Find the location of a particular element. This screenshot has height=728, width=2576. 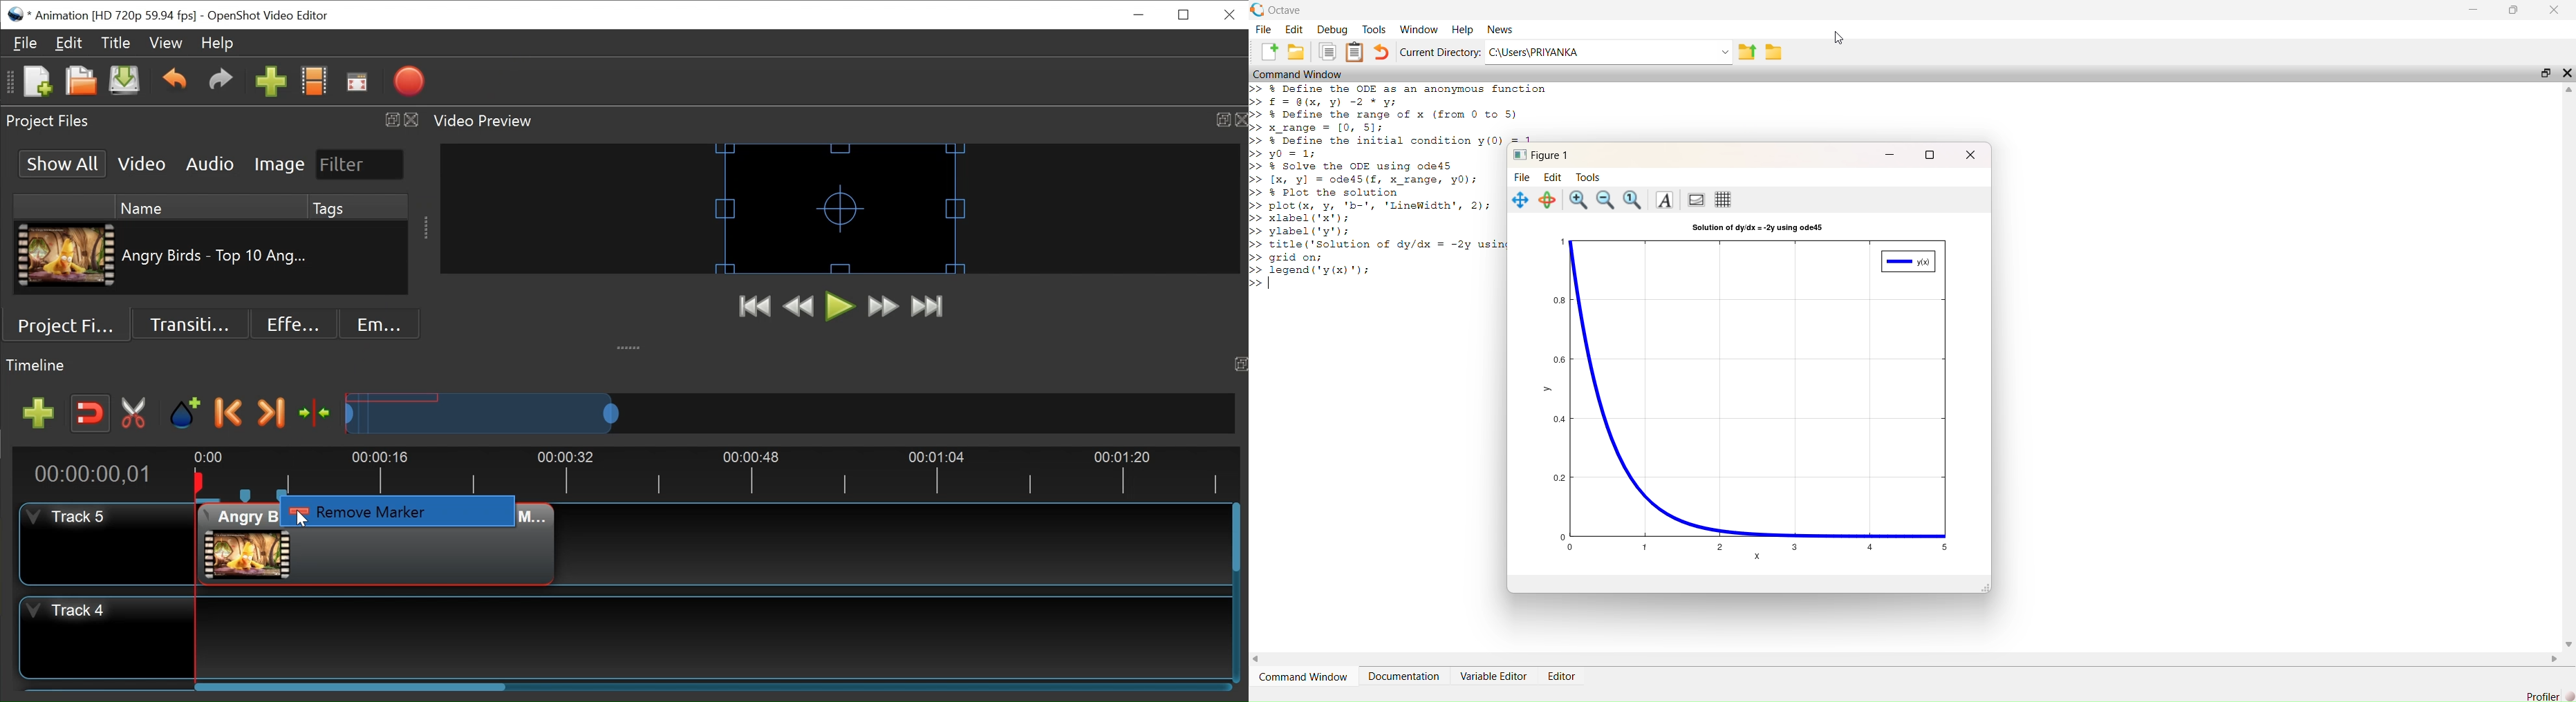

Snap is located at coordinates (90, 414).